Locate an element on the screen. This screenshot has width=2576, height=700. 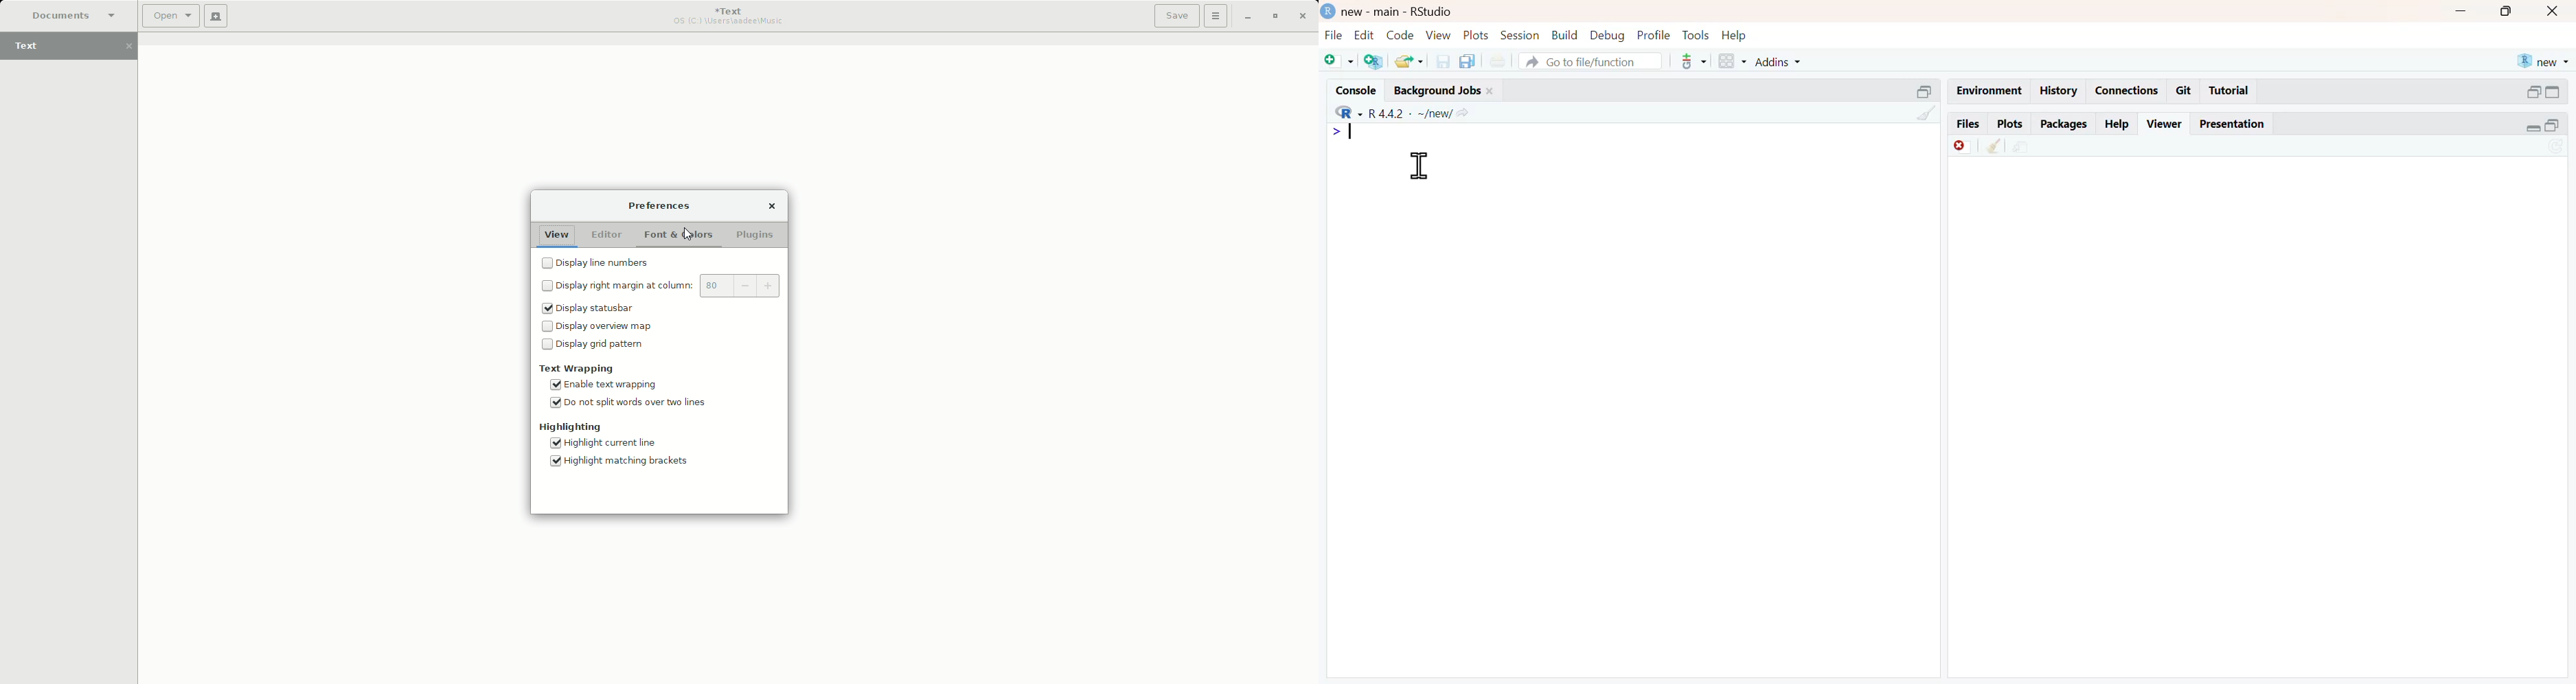
view is located at coordinates (1438, 34).